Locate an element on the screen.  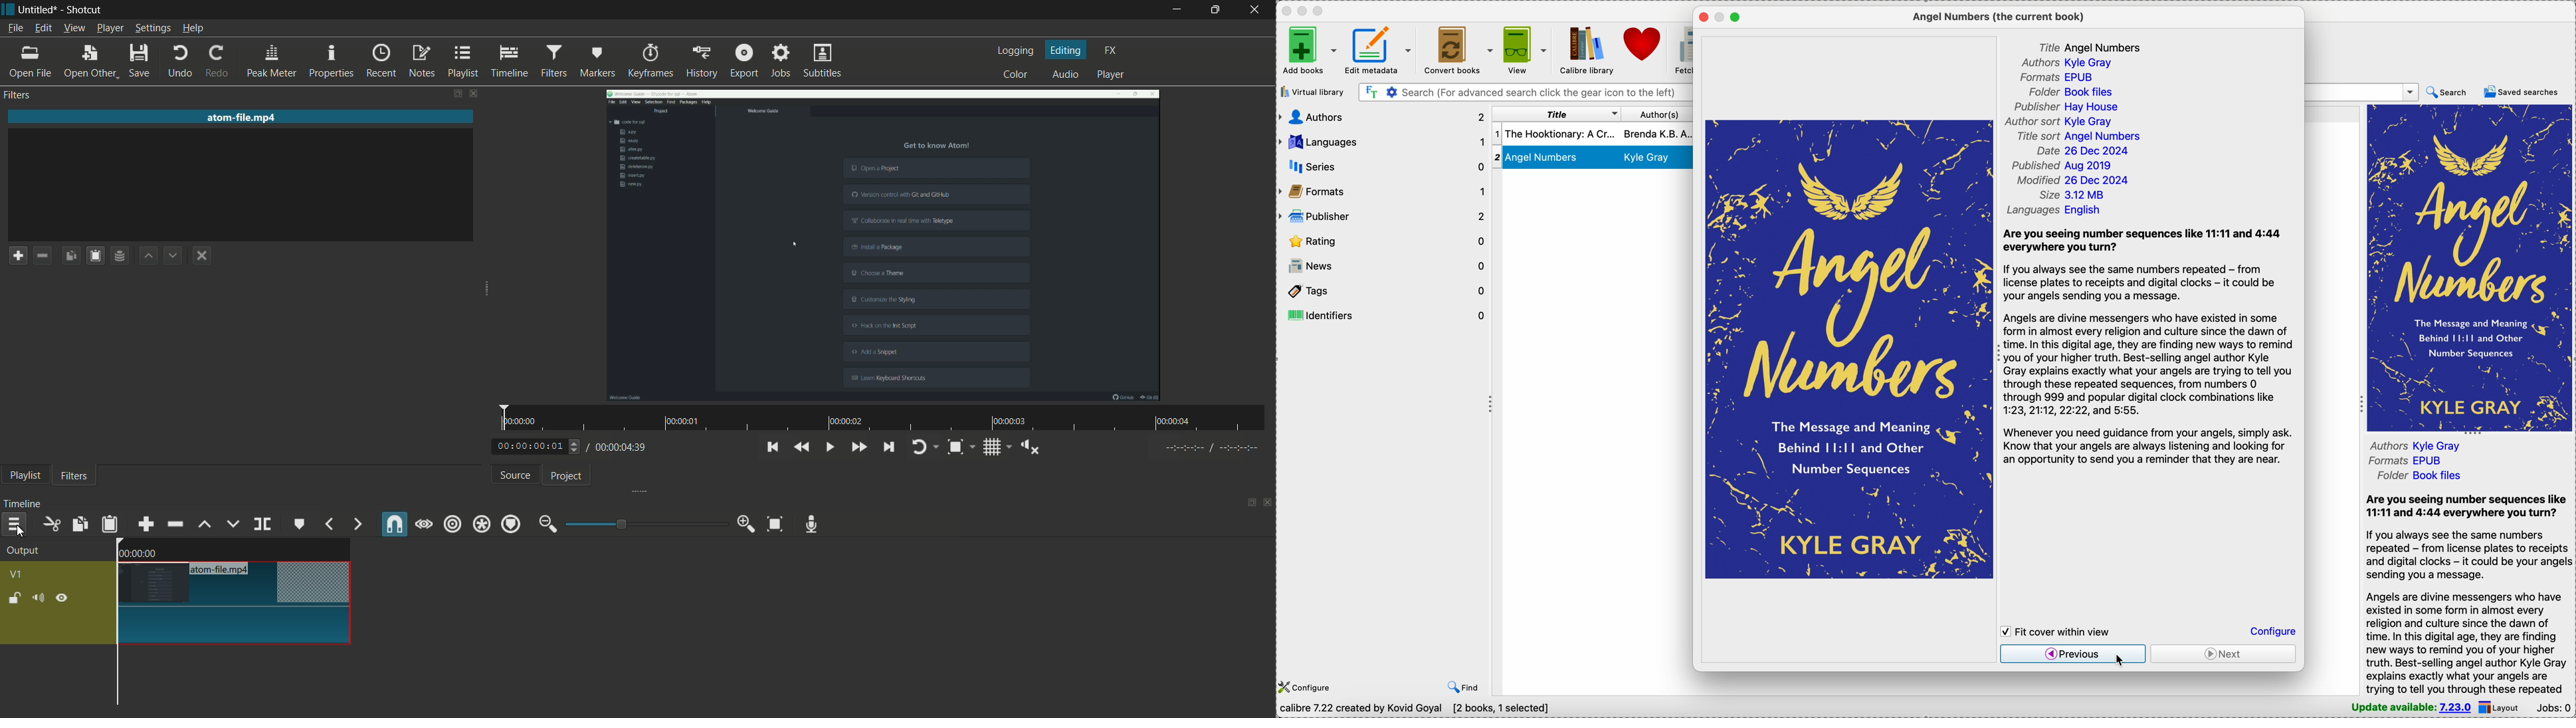
skip to the previous point is located at coordinates (771, 447).